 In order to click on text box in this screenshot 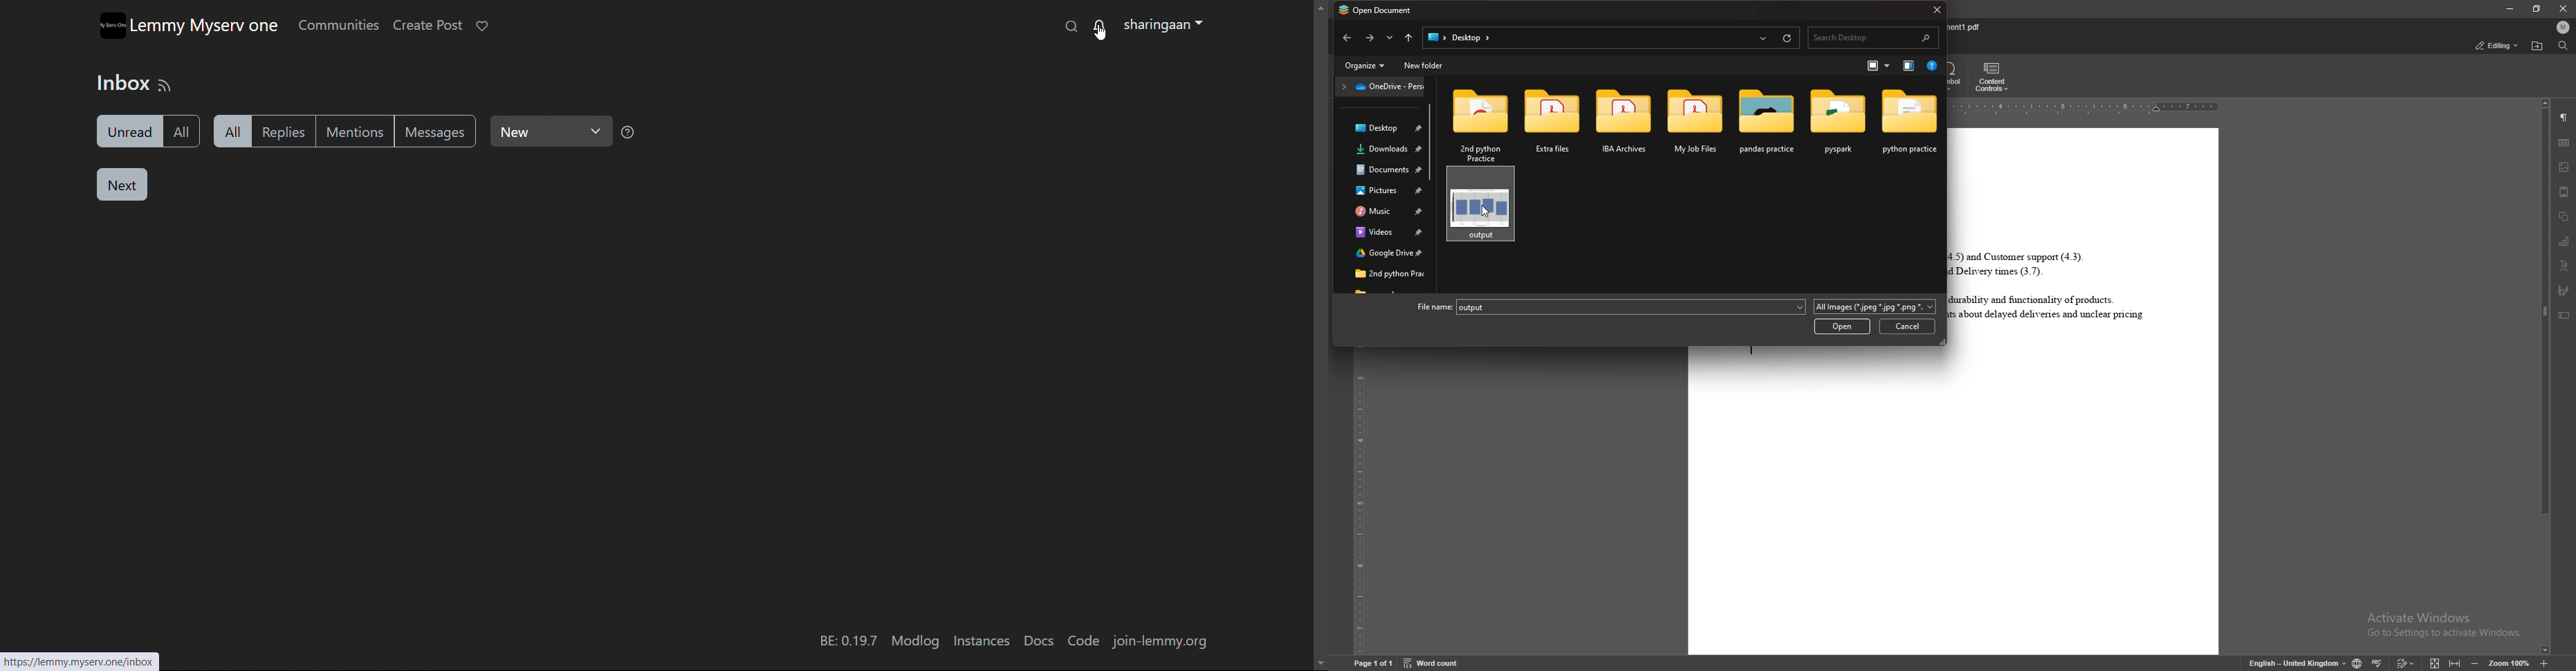, I will do `click(2564, 315)`.